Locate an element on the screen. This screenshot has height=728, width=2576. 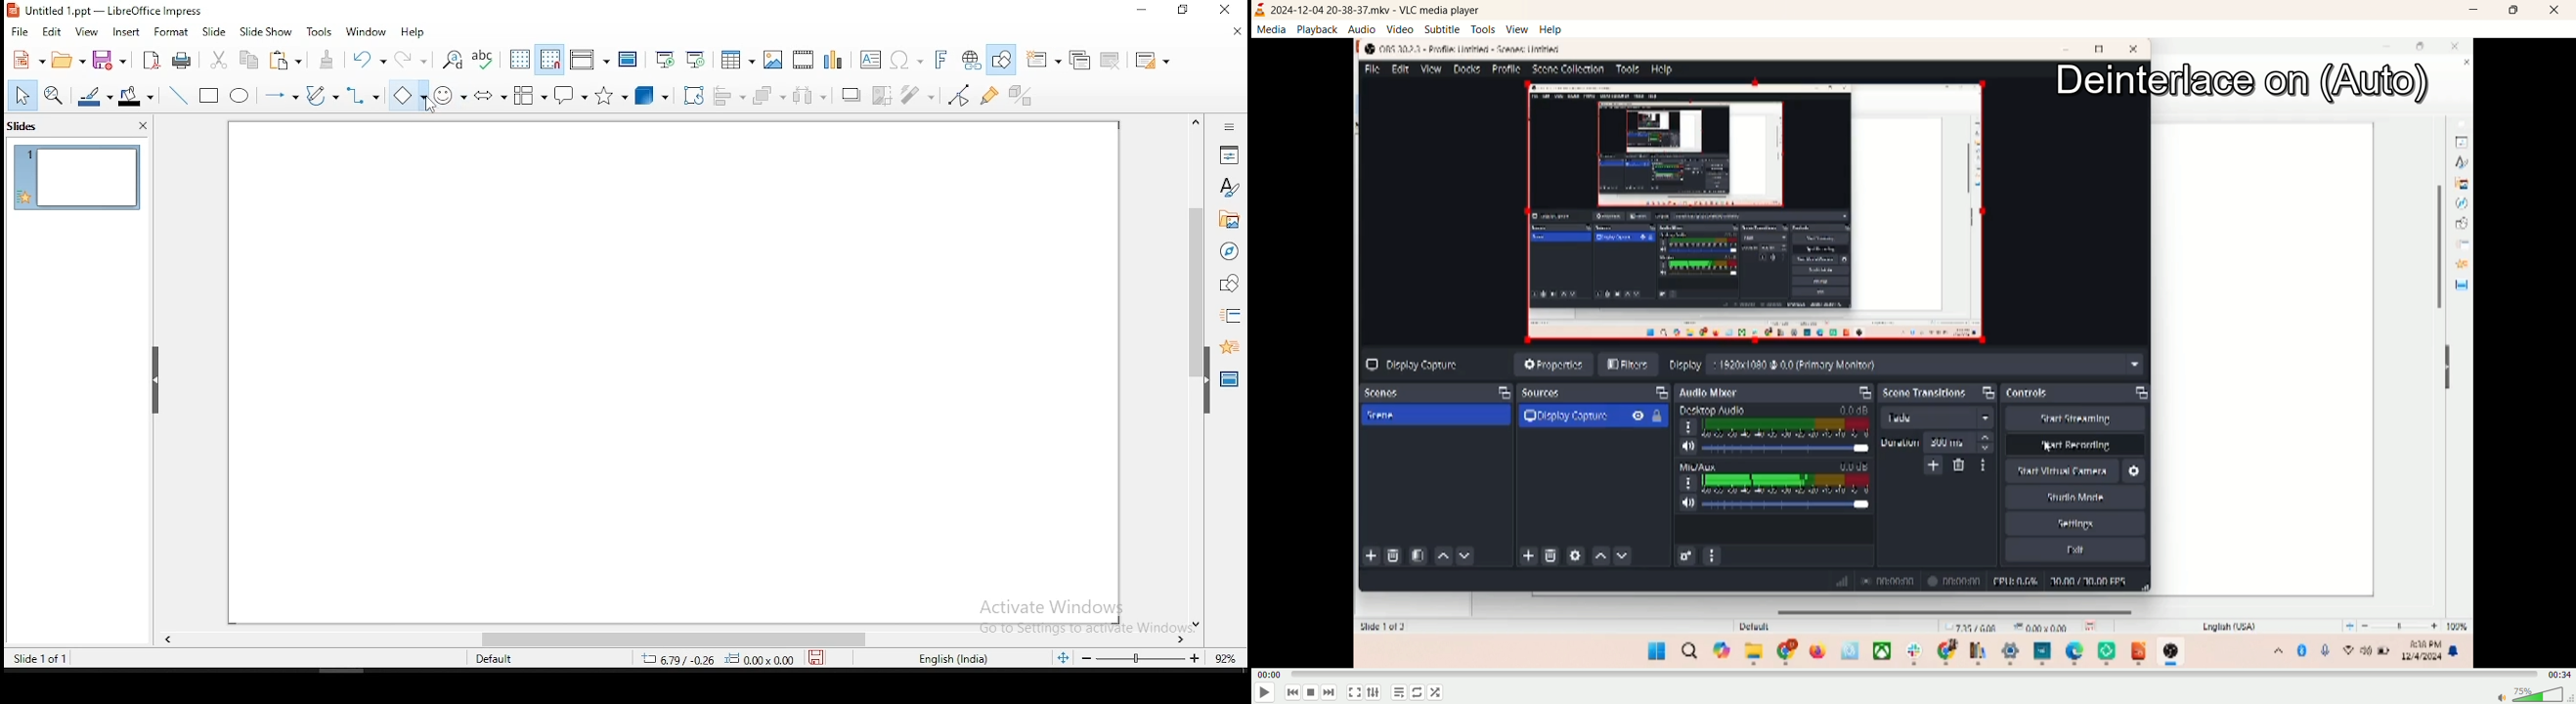
zoom is located at coordinates (1160, 659).